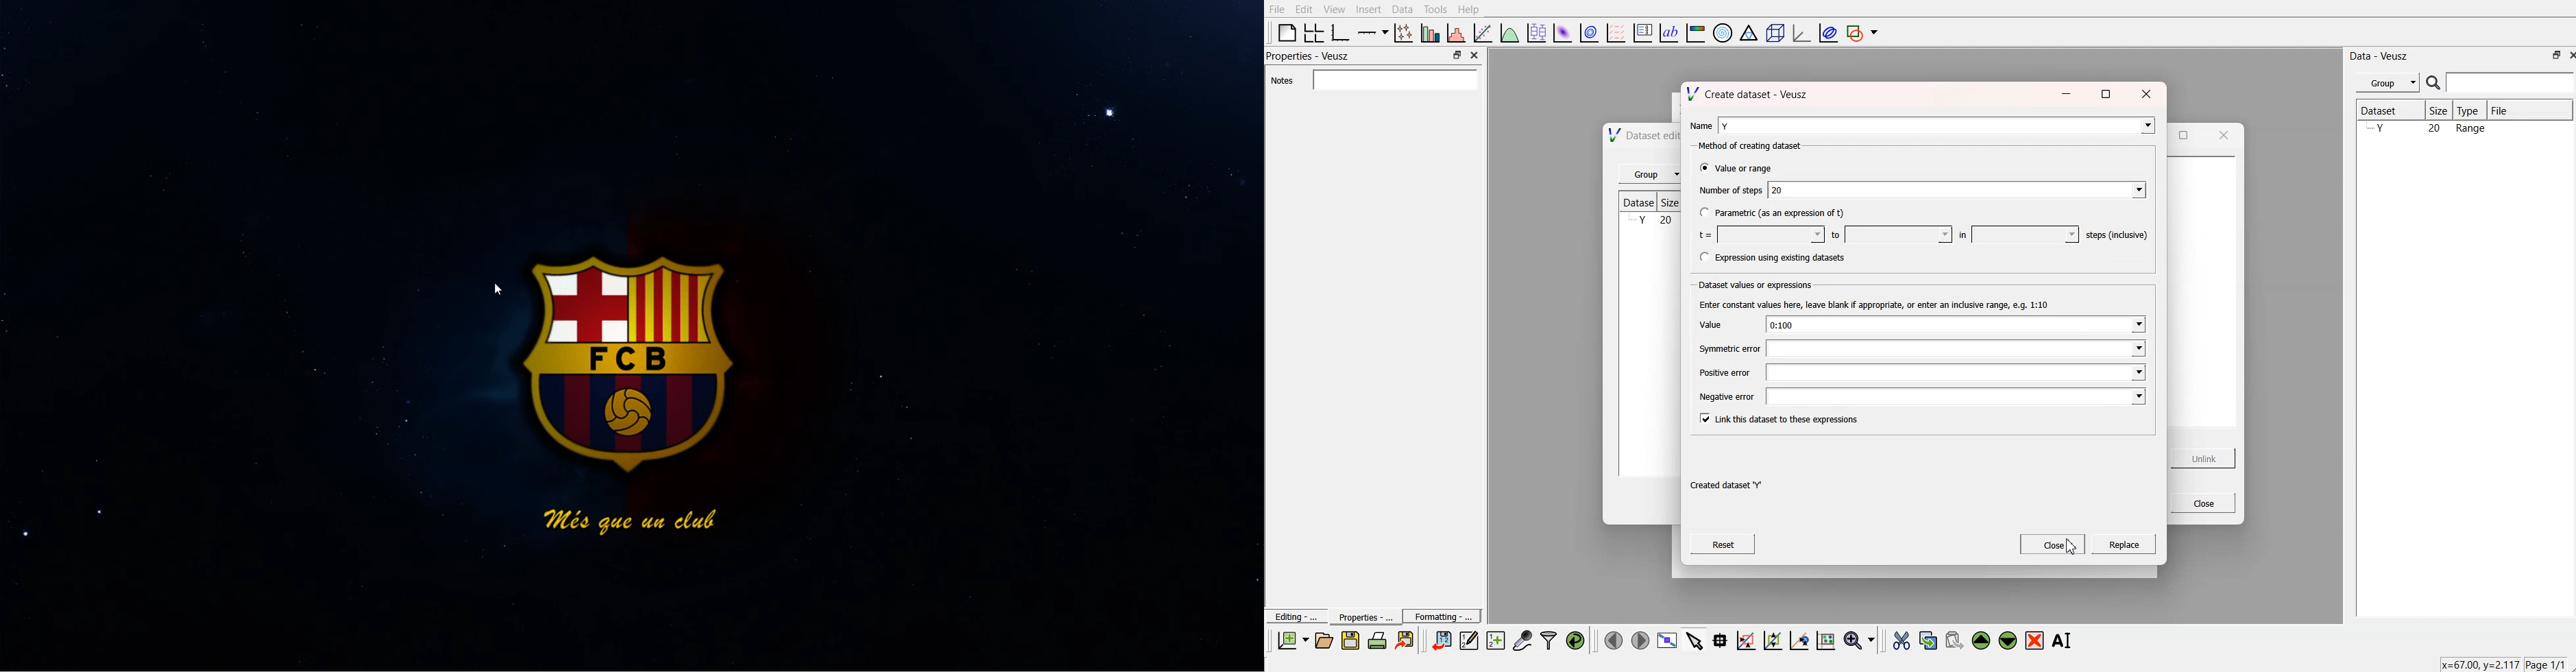  What do you see at coordinates (2387, 110) in the screenshot?
I see `Dataset` at bounding box center [2387, 110].